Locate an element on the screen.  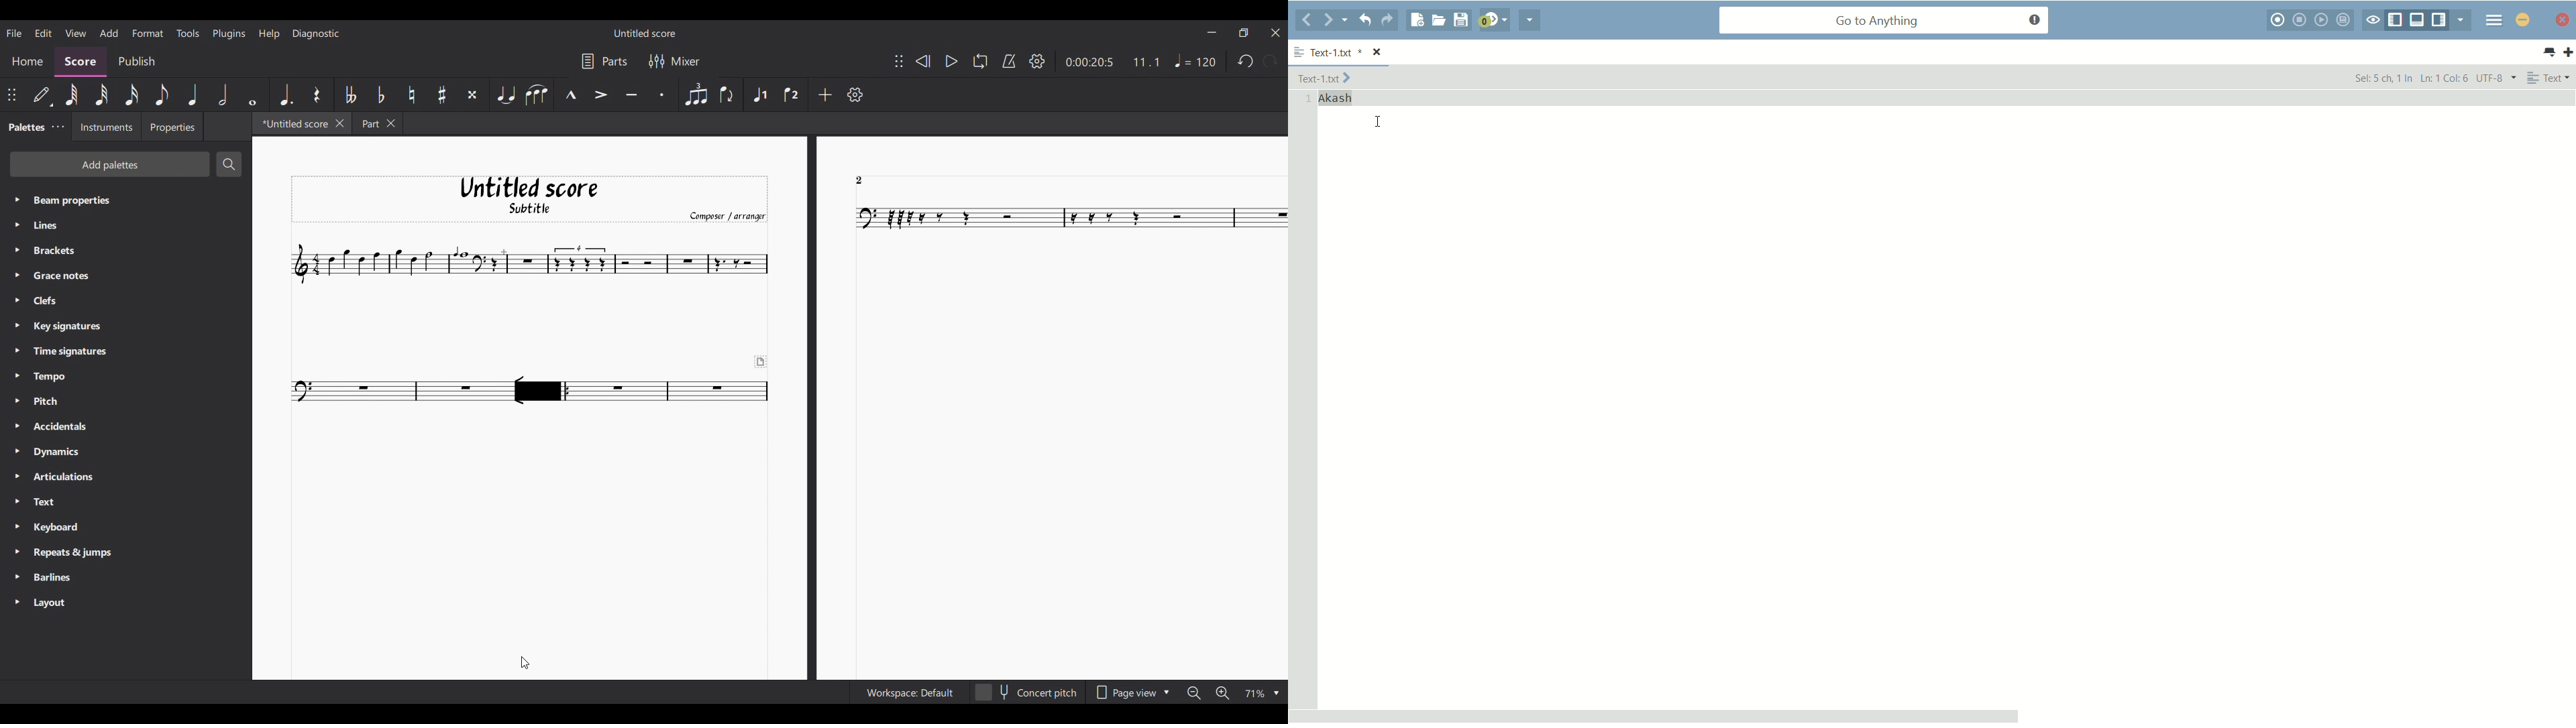
Toggle natural is located at coordinates (411, 95).